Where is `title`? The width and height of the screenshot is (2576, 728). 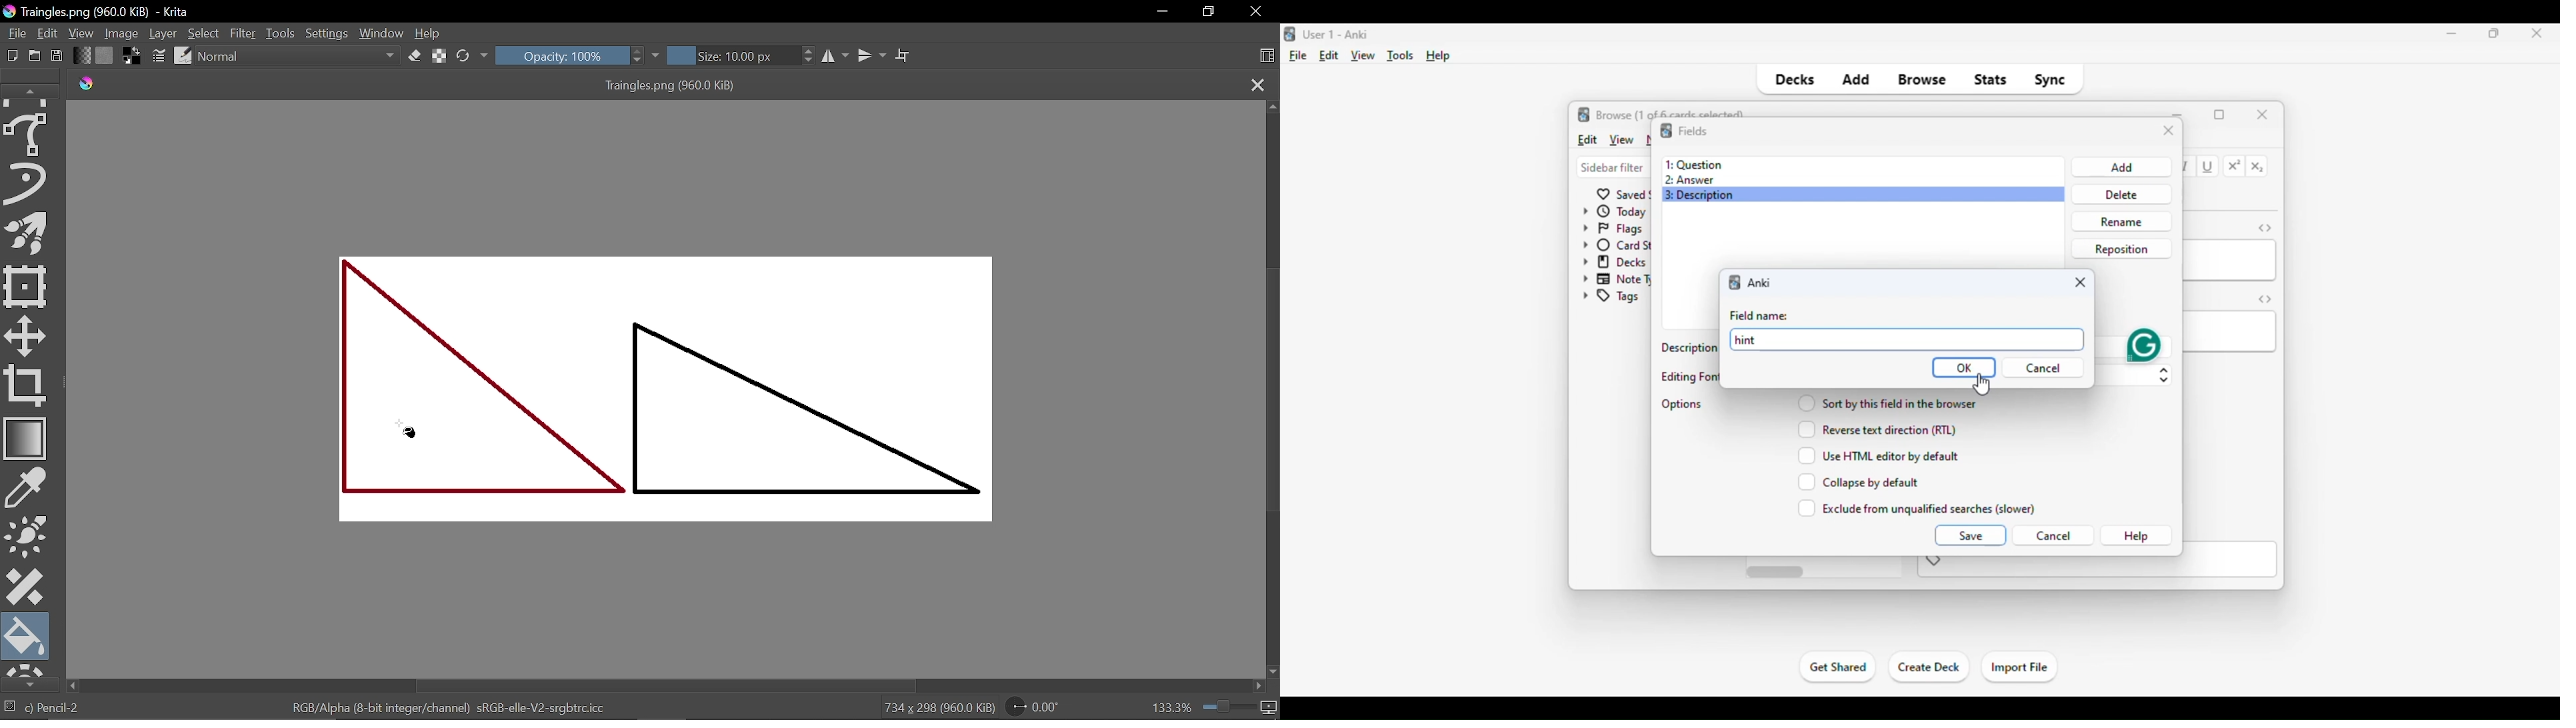
title is located at coordinates (1337, 35).